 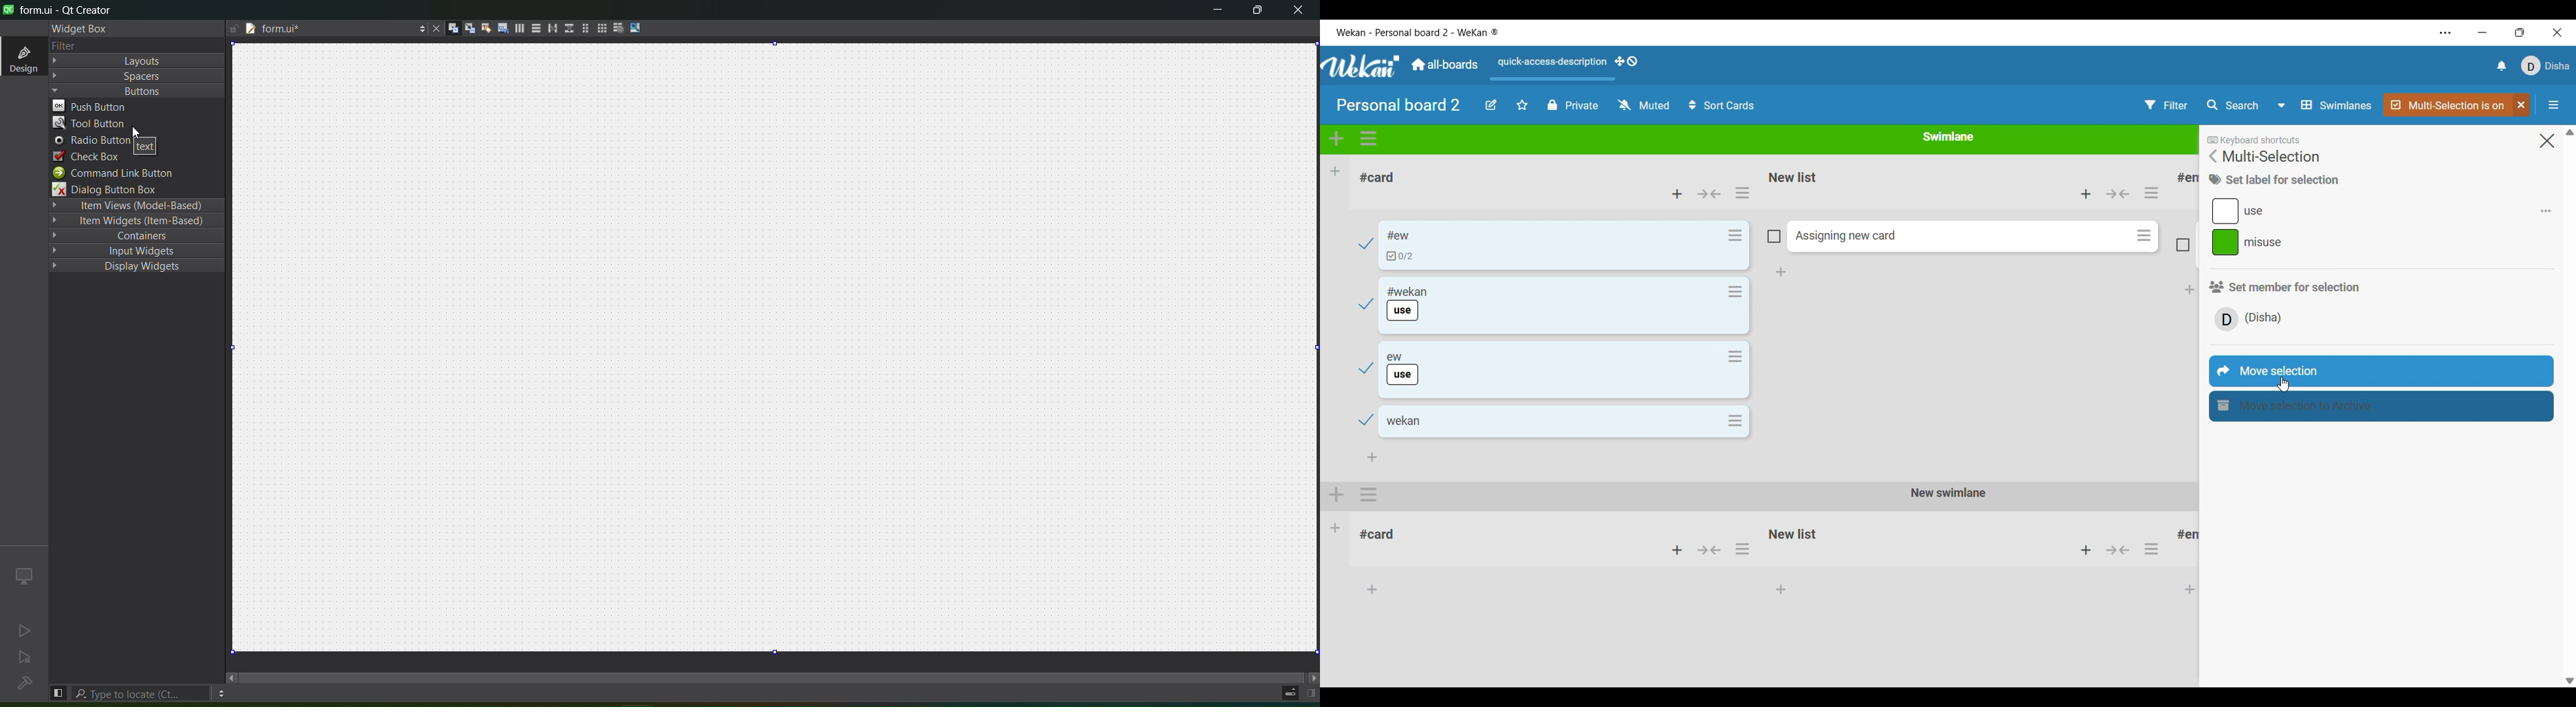 I want to click on Add card to top of list, so click(x=1677, y=194).